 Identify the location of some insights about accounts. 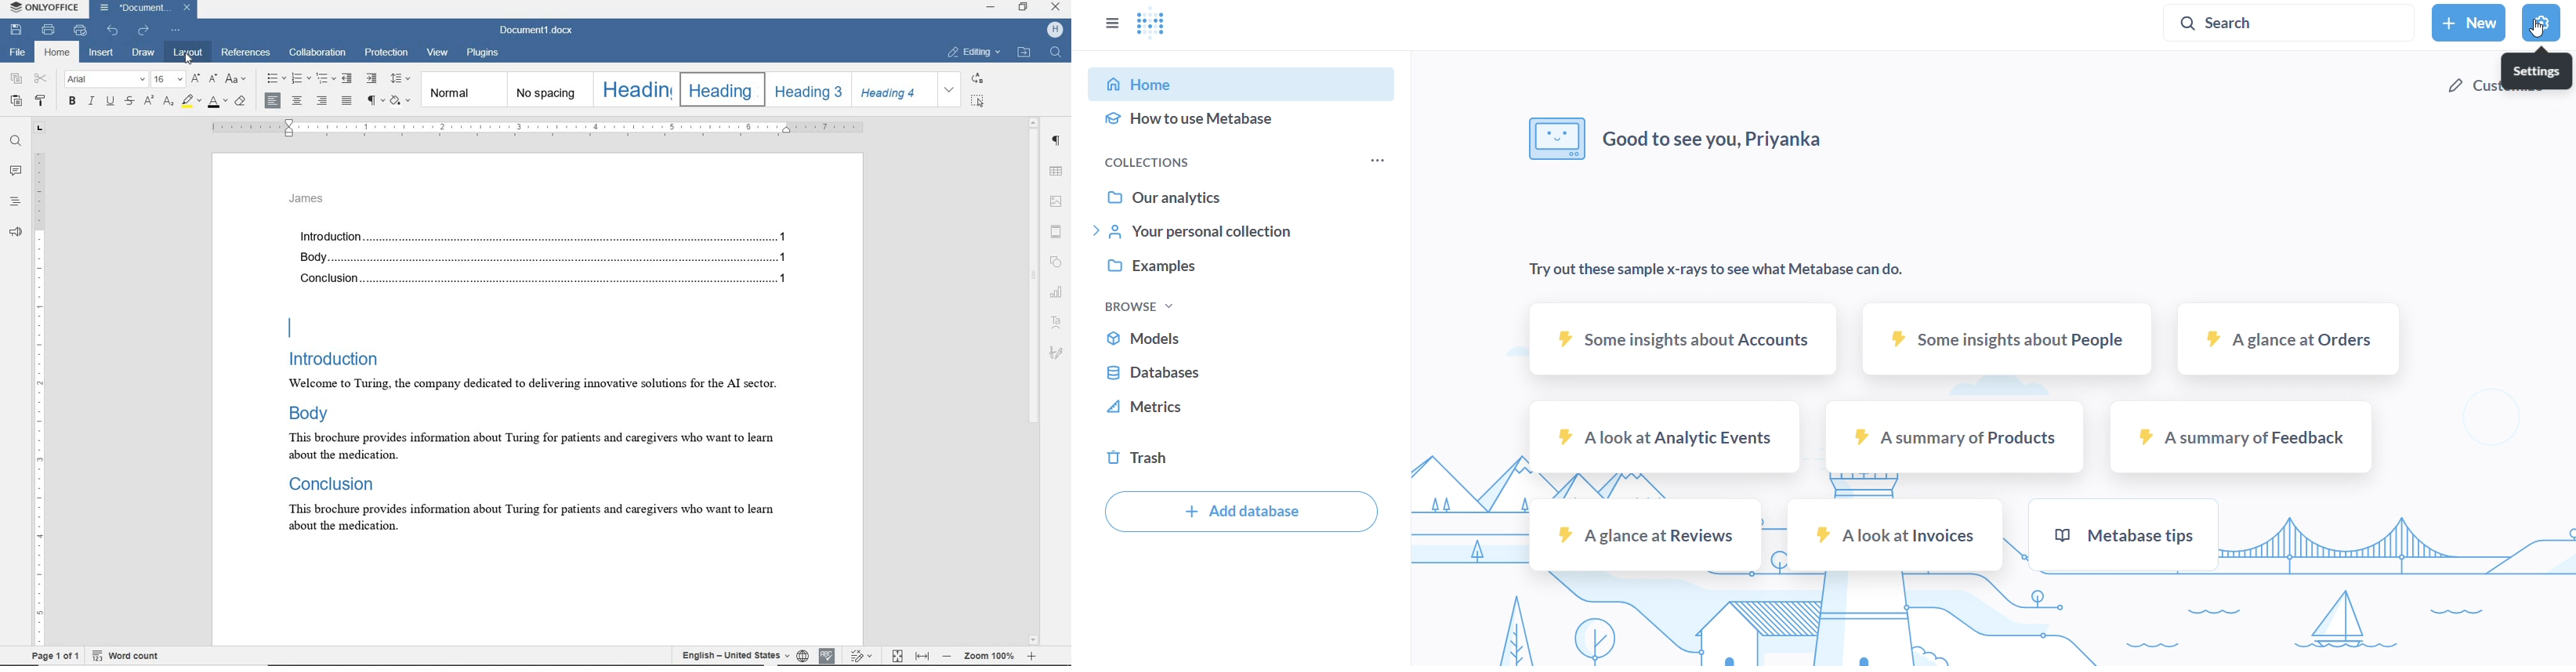
(1678, 338).